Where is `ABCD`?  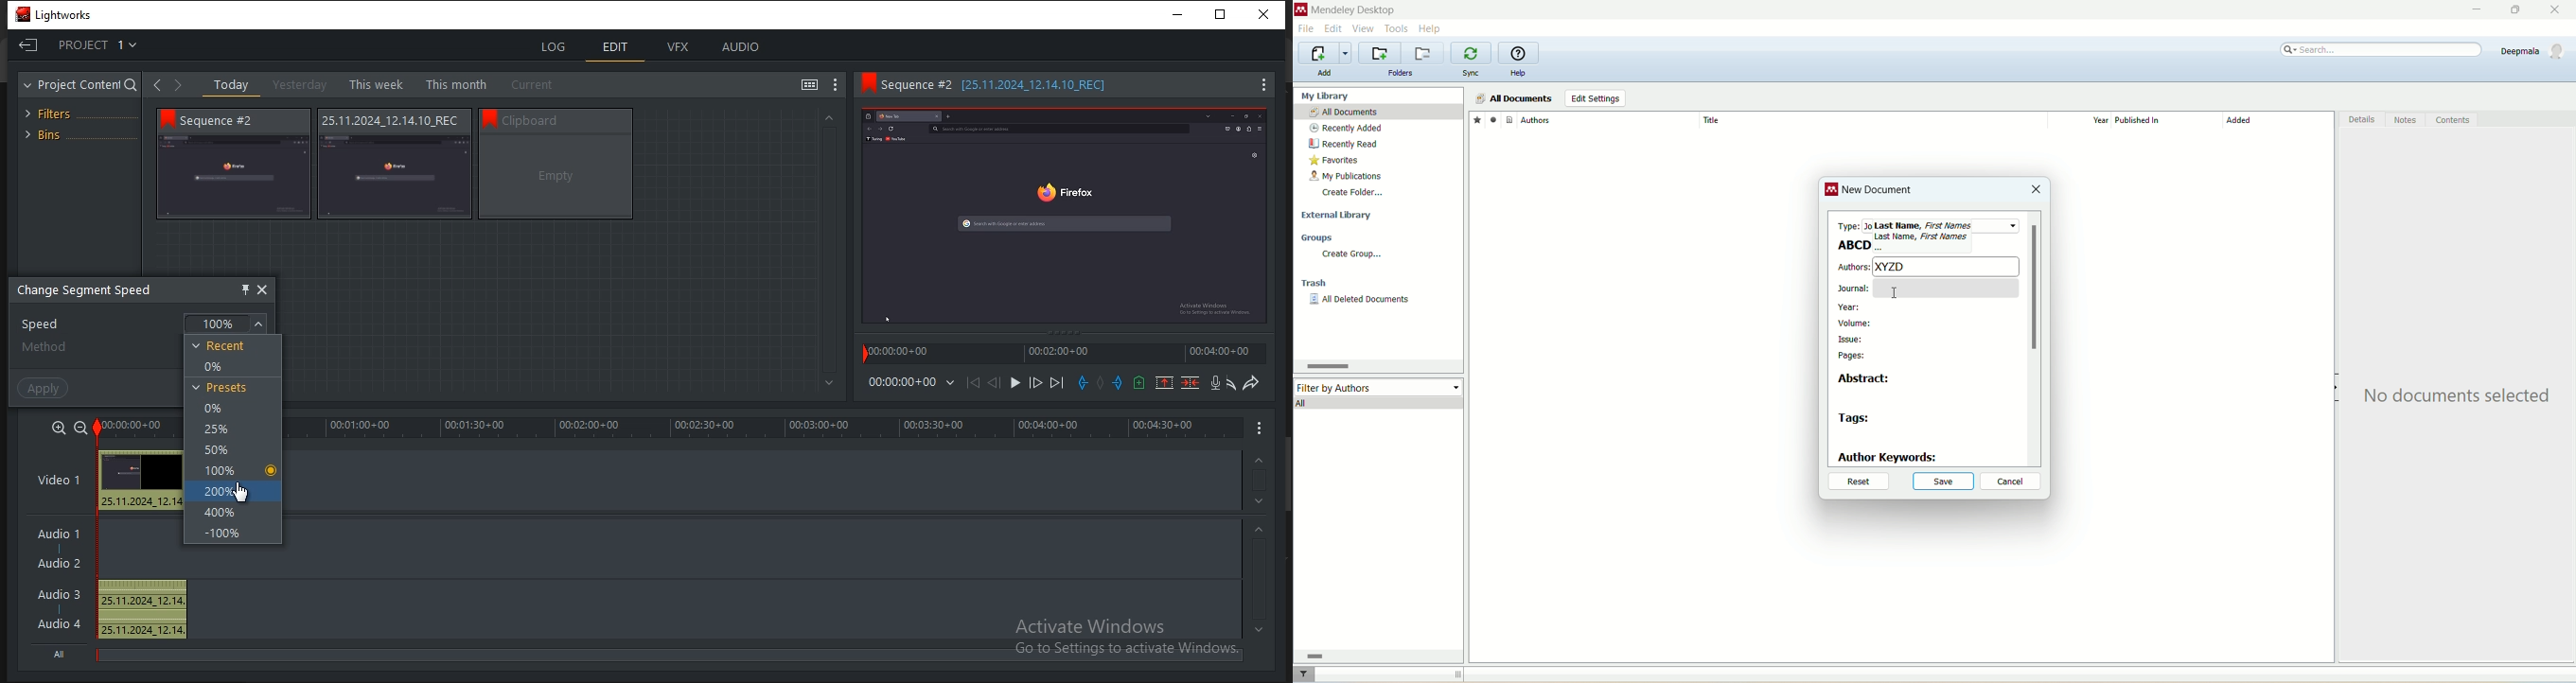 ABCD is located at coordinates (1852, 245).